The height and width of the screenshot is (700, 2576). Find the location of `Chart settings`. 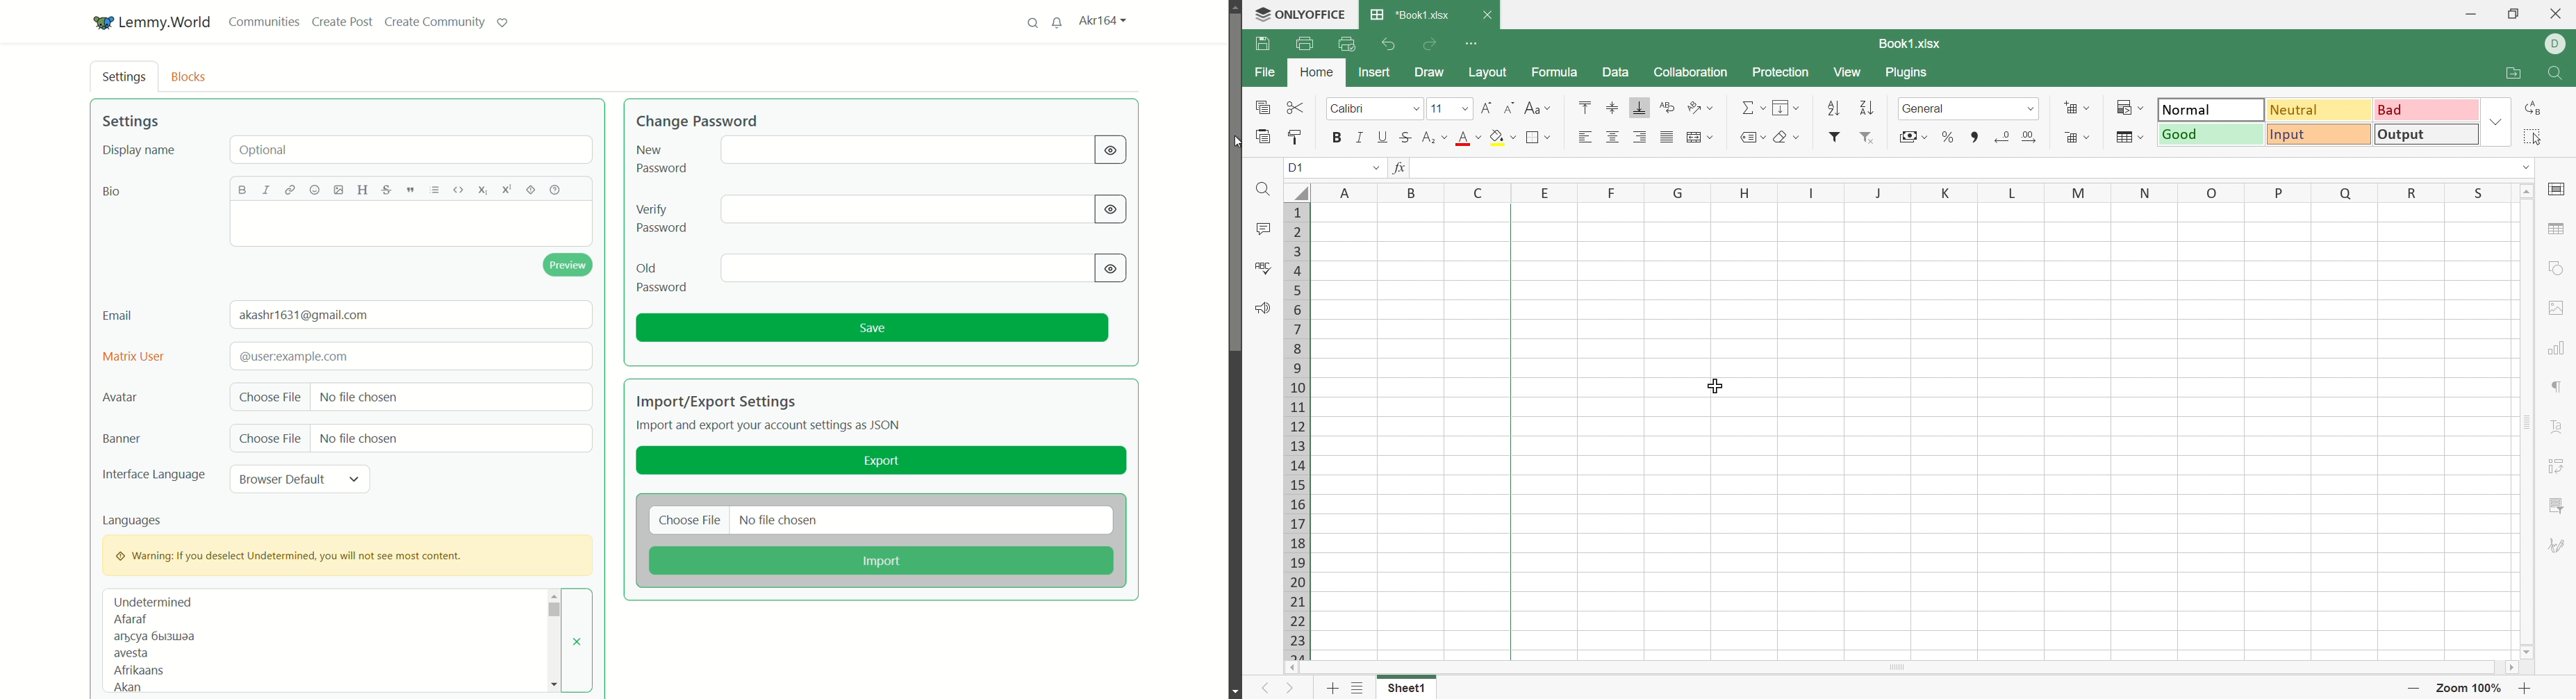

Chart settings is located at coordinates (2560, 347).